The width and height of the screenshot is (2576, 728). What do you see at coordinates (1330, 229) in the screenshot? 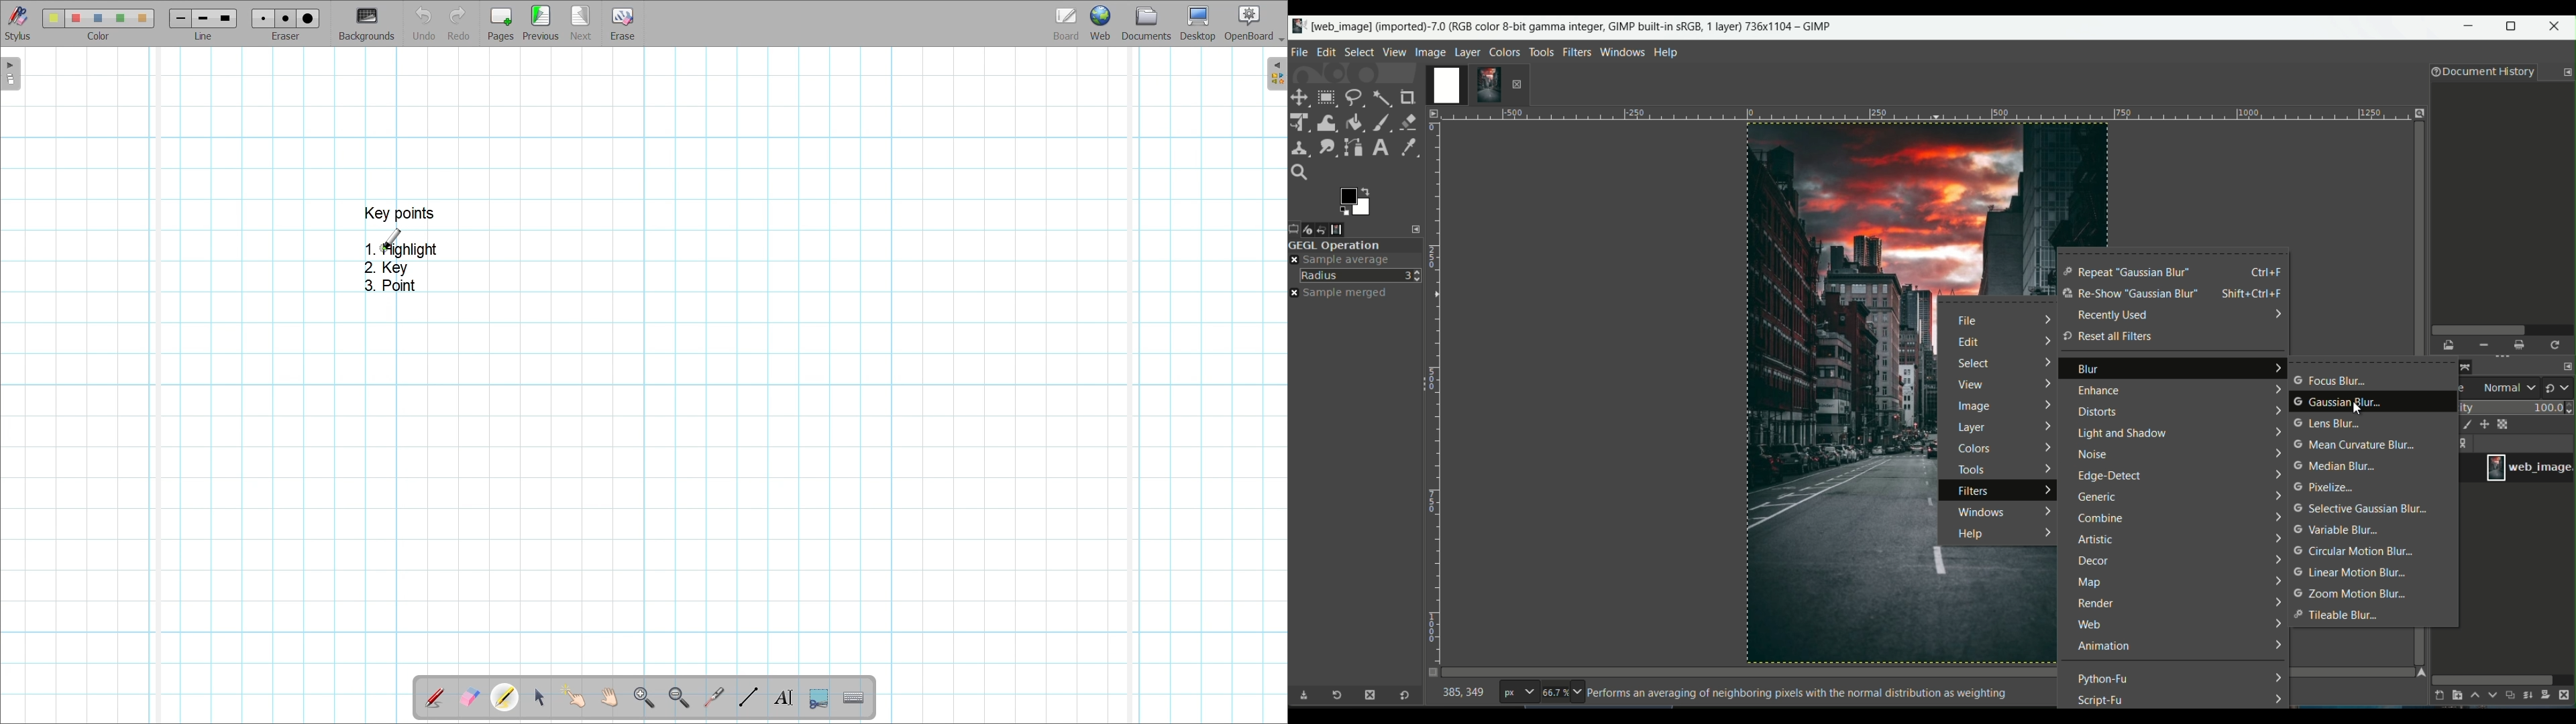
I see `undo` at bounding box center [1330, 229].